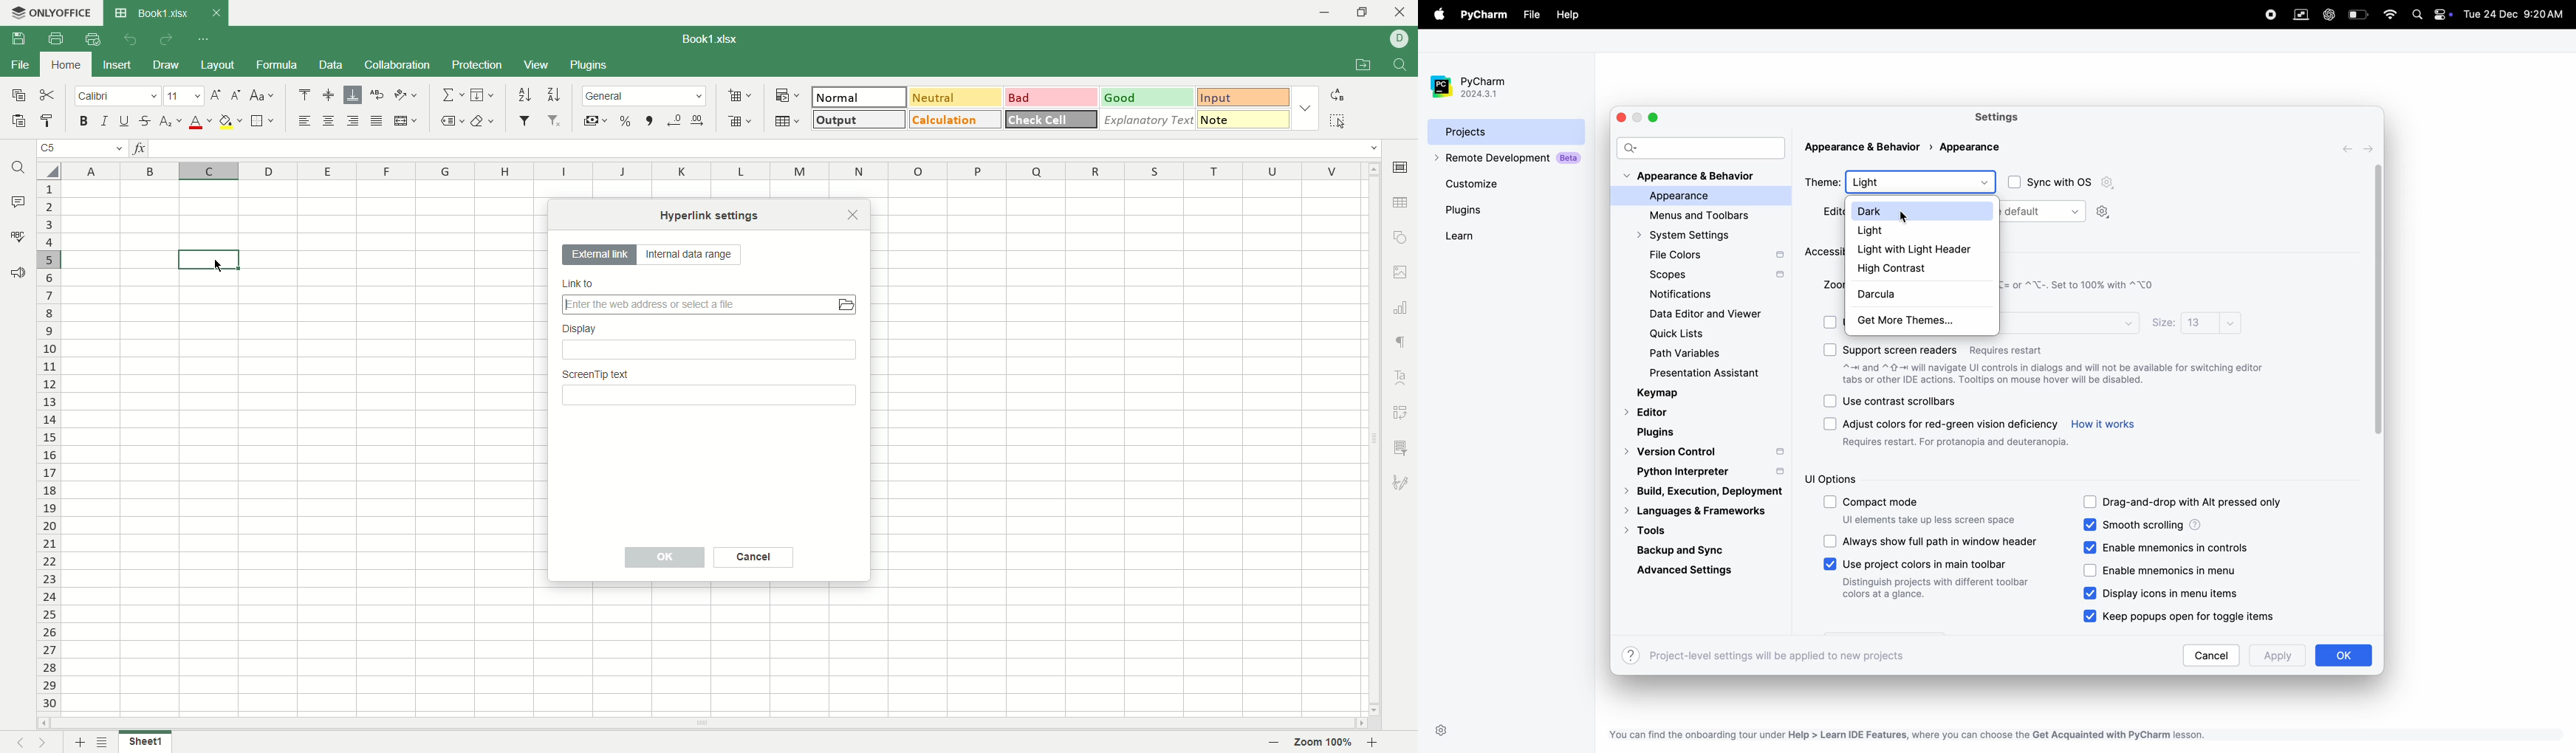 This screenshot has width=2576, height=756. Describe the element at coordinates (595, 120) in the screenshot. I see `accounting style` at that location.